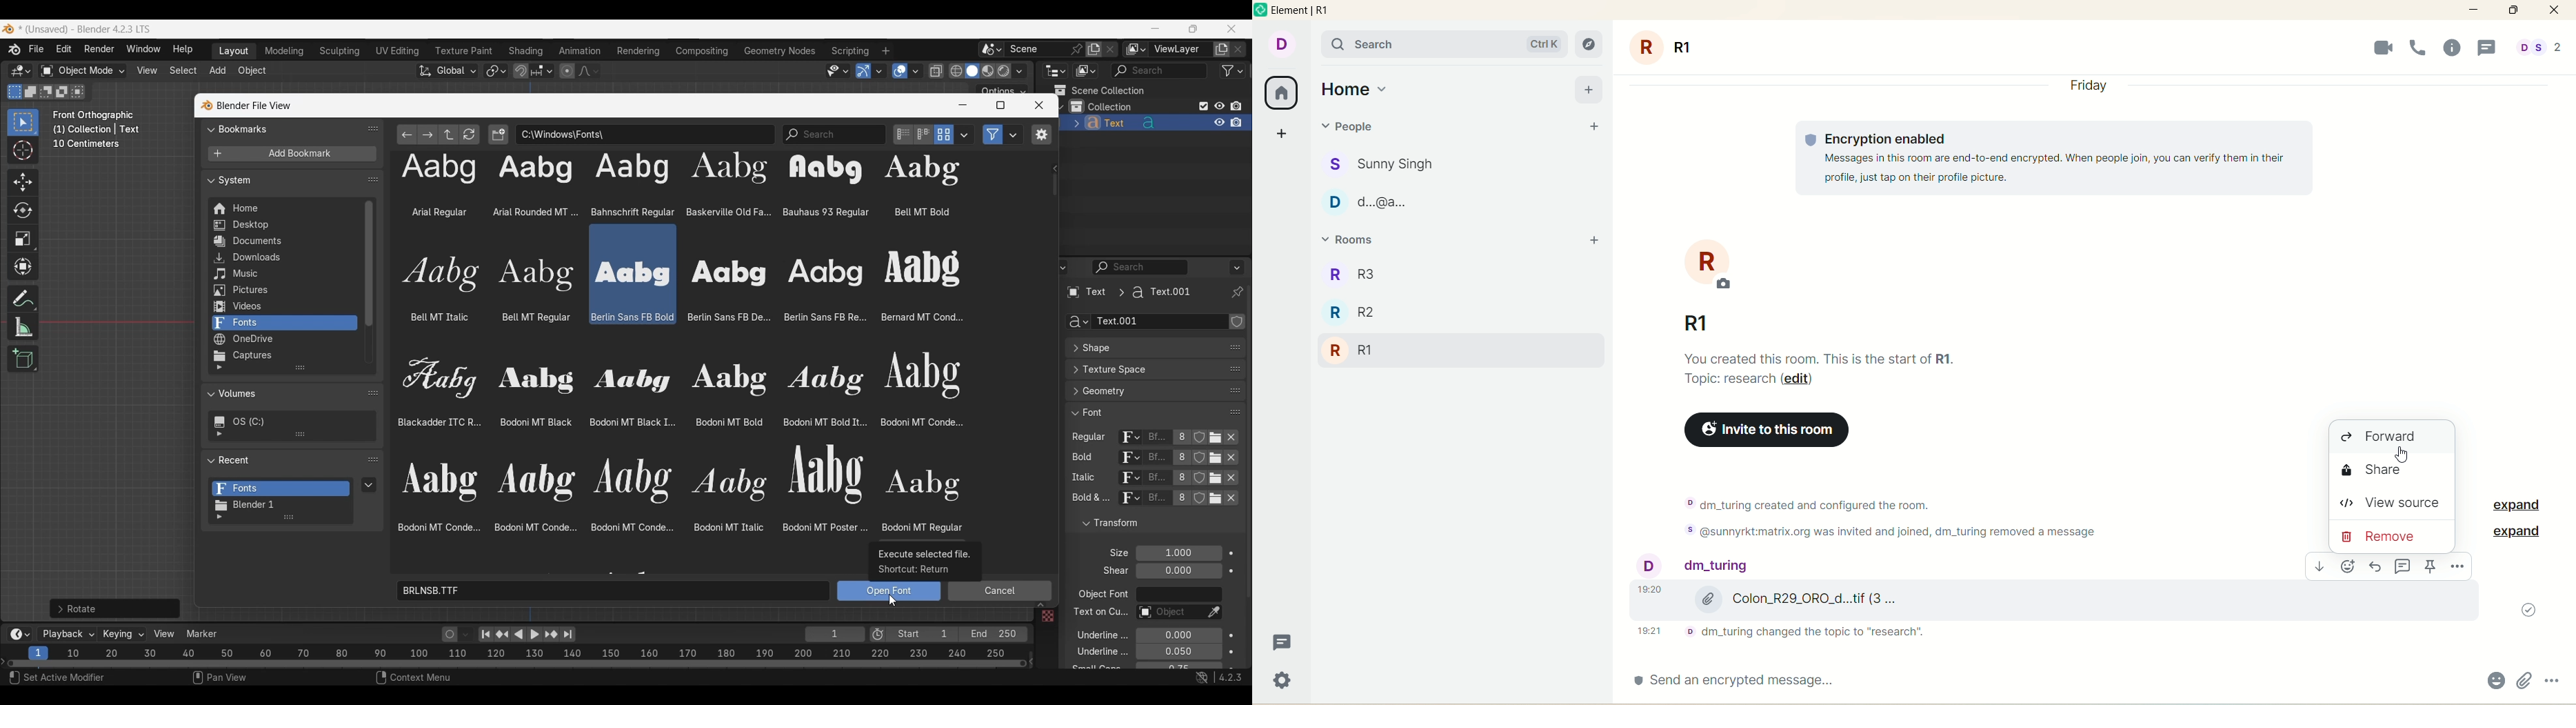  What do you see at coordinates (1156, 123) in the screenshot?
I see `Text object added to collection` at bounding box center [1156, 123].